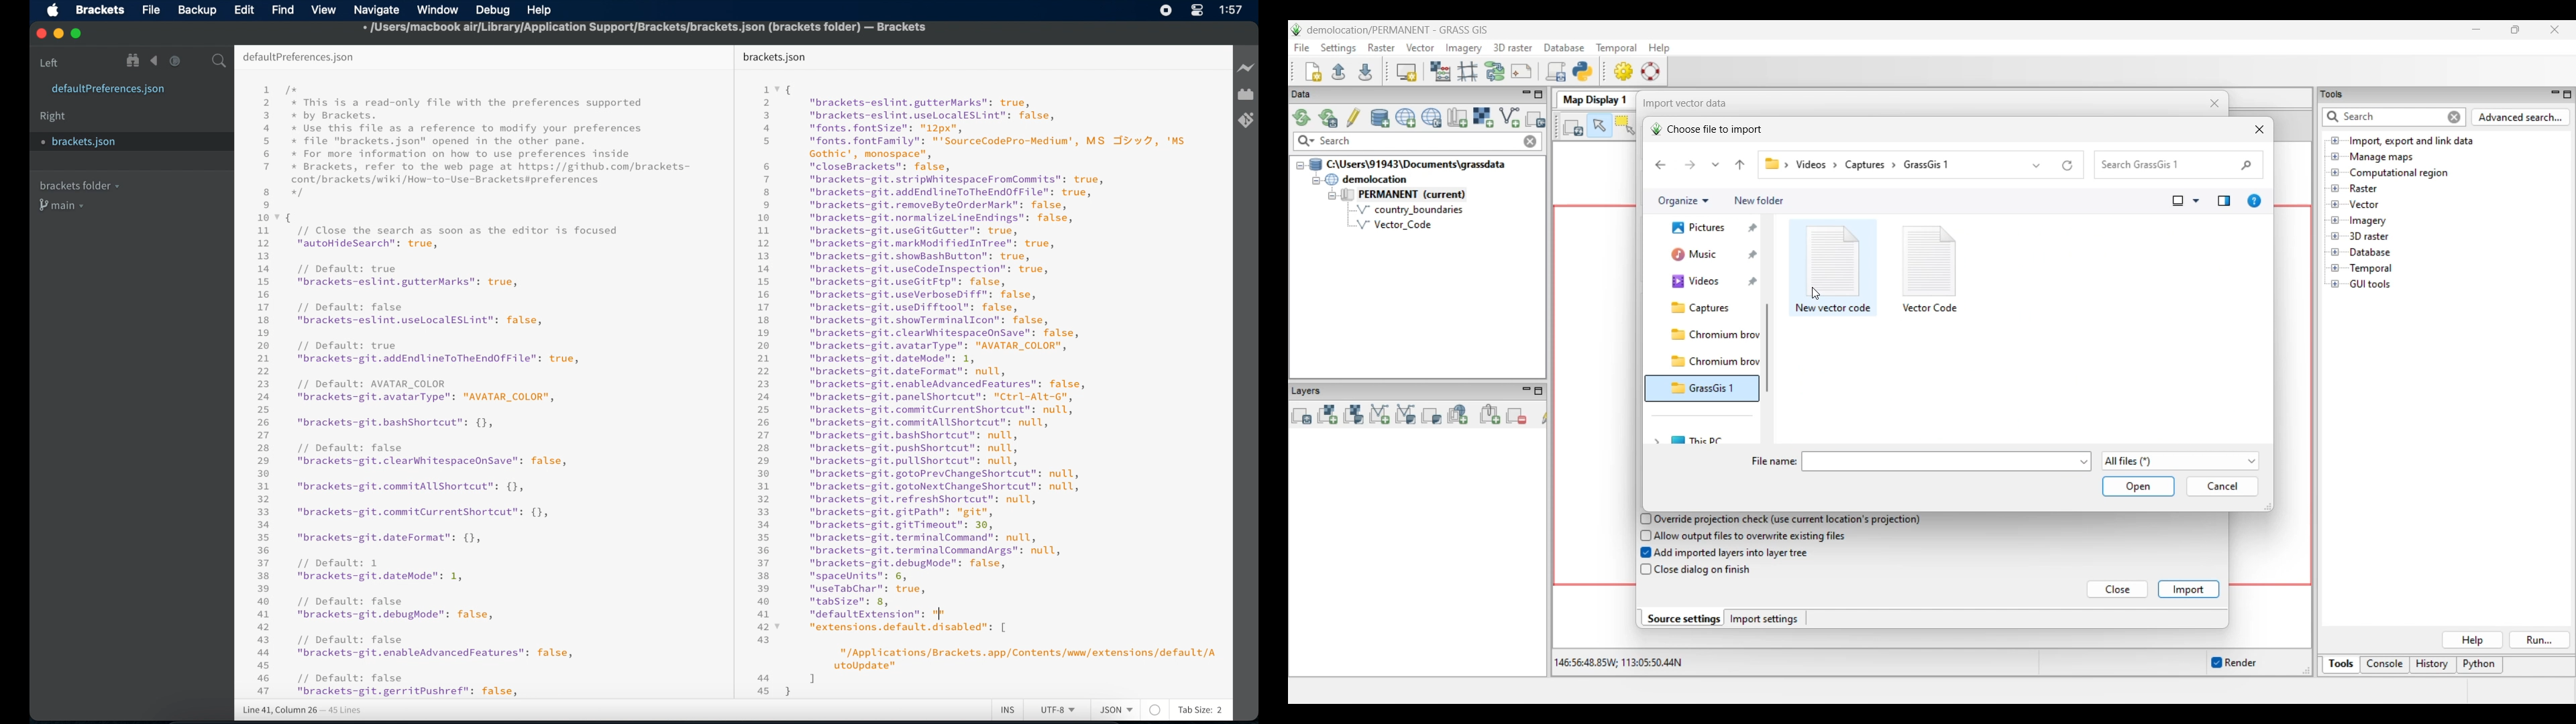 The image size is (2576, 728). Describe the element at coordinates (2382, 158) in the screenshot. I see `Double click to see files under Manage maps` at that location.